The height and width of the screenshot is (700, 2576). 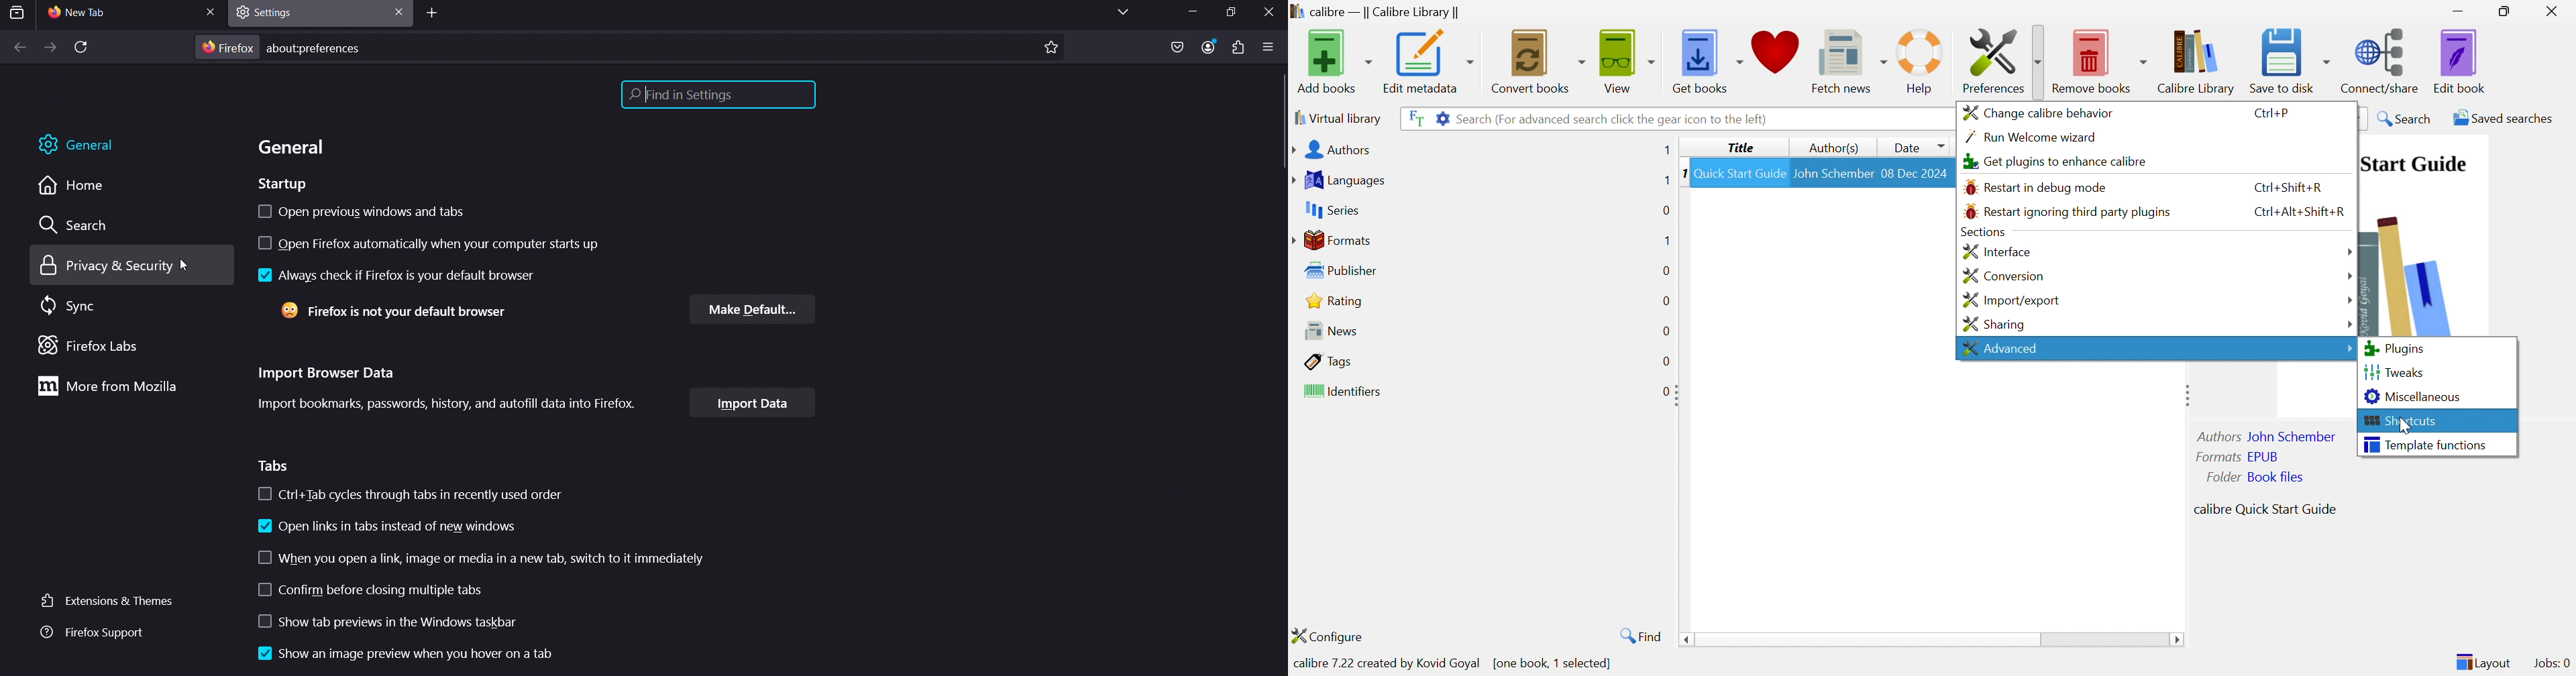 What do you see at coordinates (1329, 361) in the screenshot?
I see `Tags` at bounding box center [1329, 361].